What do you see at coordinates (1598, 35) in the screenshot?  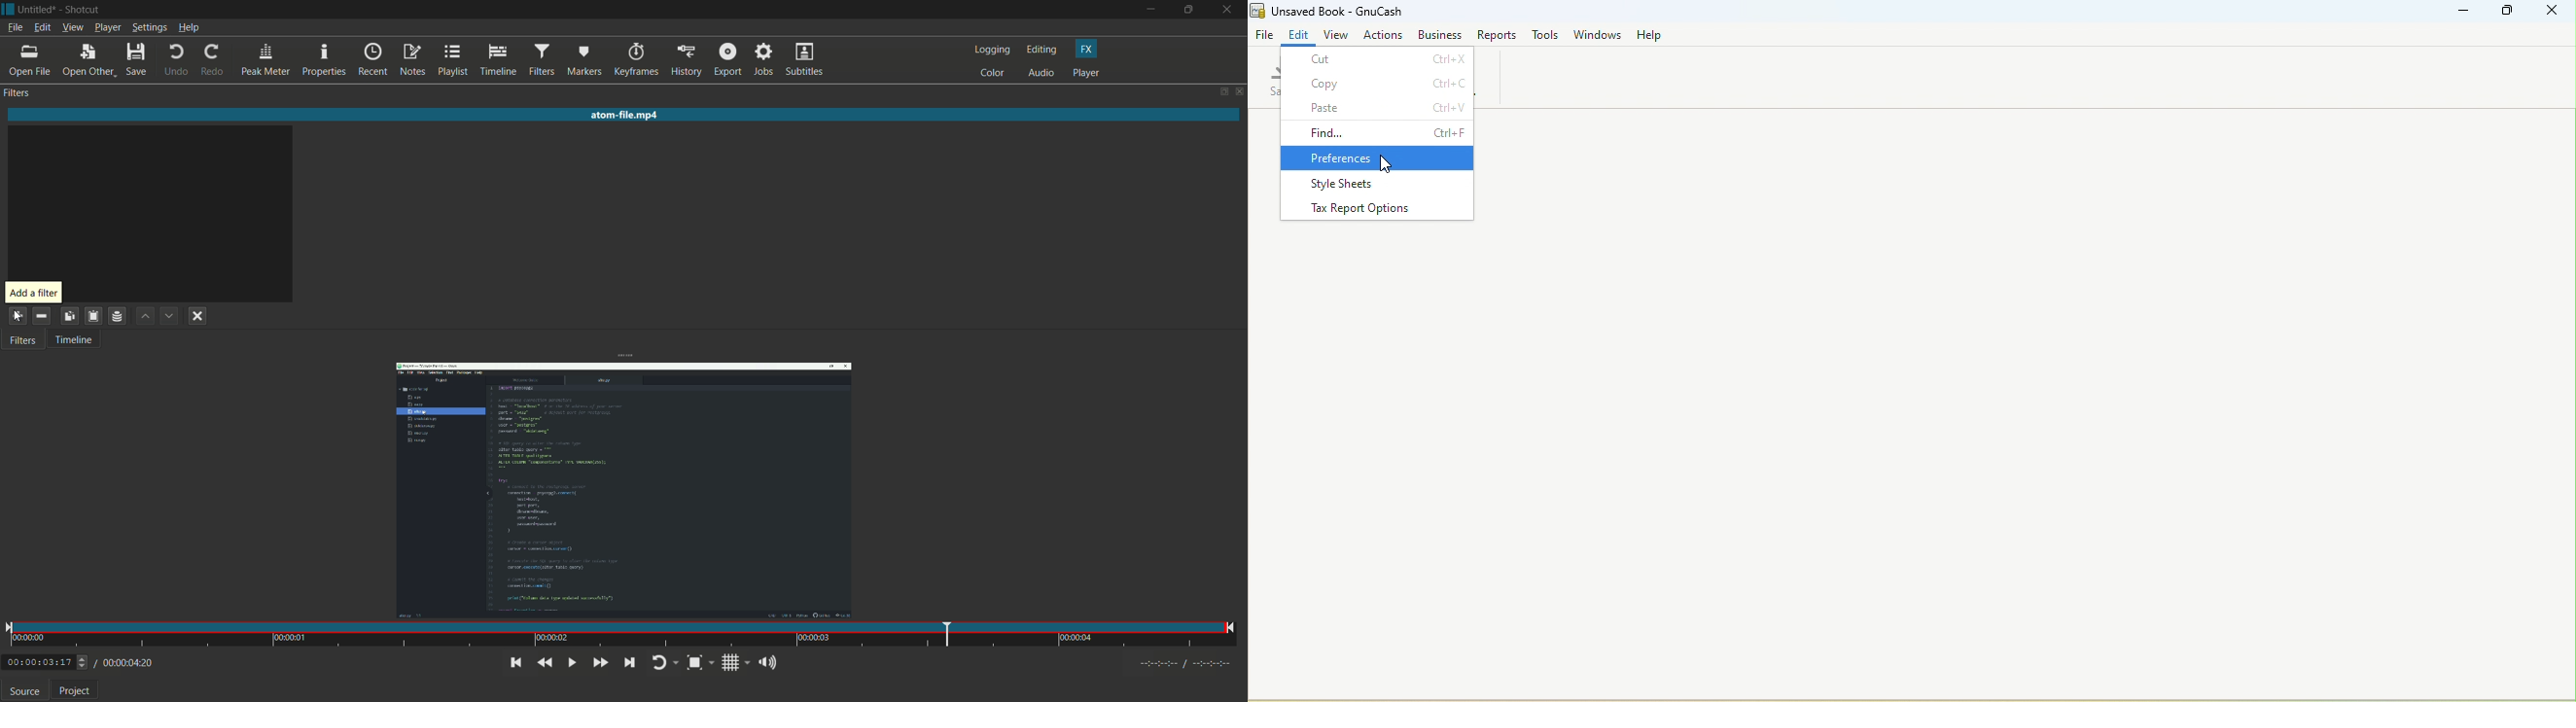 I see `Windows` at bounding box center [1598, 35].